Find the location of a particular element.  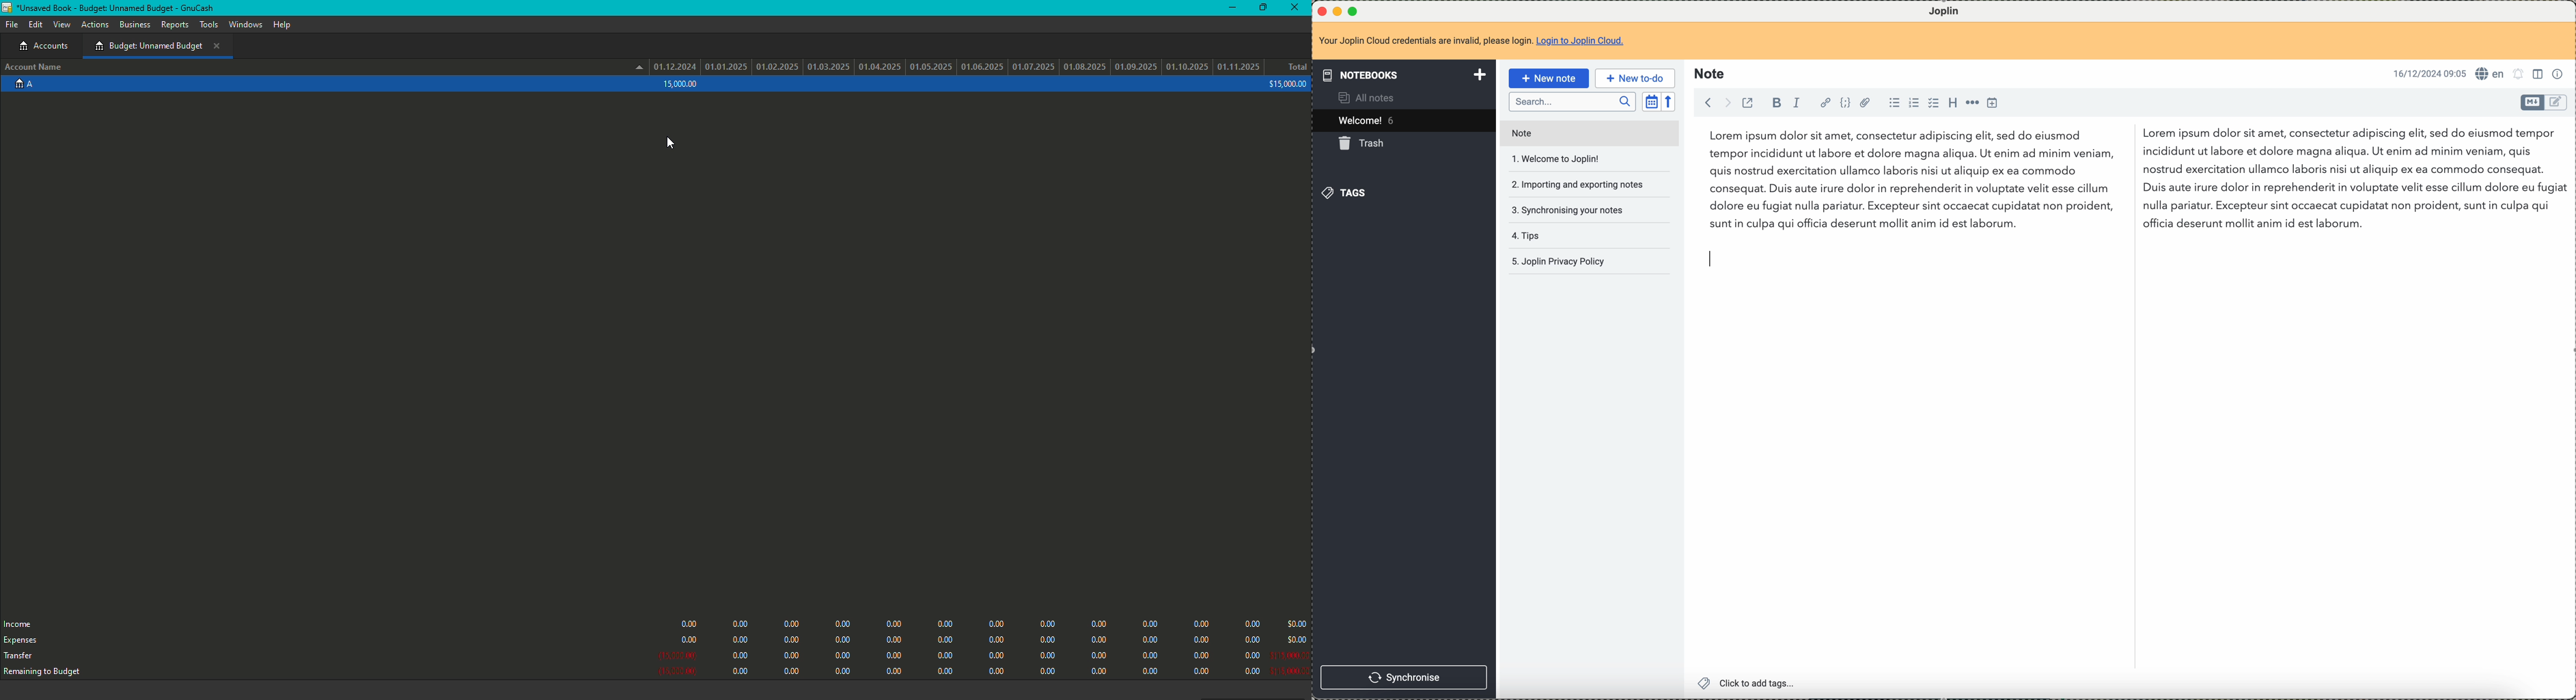

importing and exporting notes is located at coordinates (1580, 185).